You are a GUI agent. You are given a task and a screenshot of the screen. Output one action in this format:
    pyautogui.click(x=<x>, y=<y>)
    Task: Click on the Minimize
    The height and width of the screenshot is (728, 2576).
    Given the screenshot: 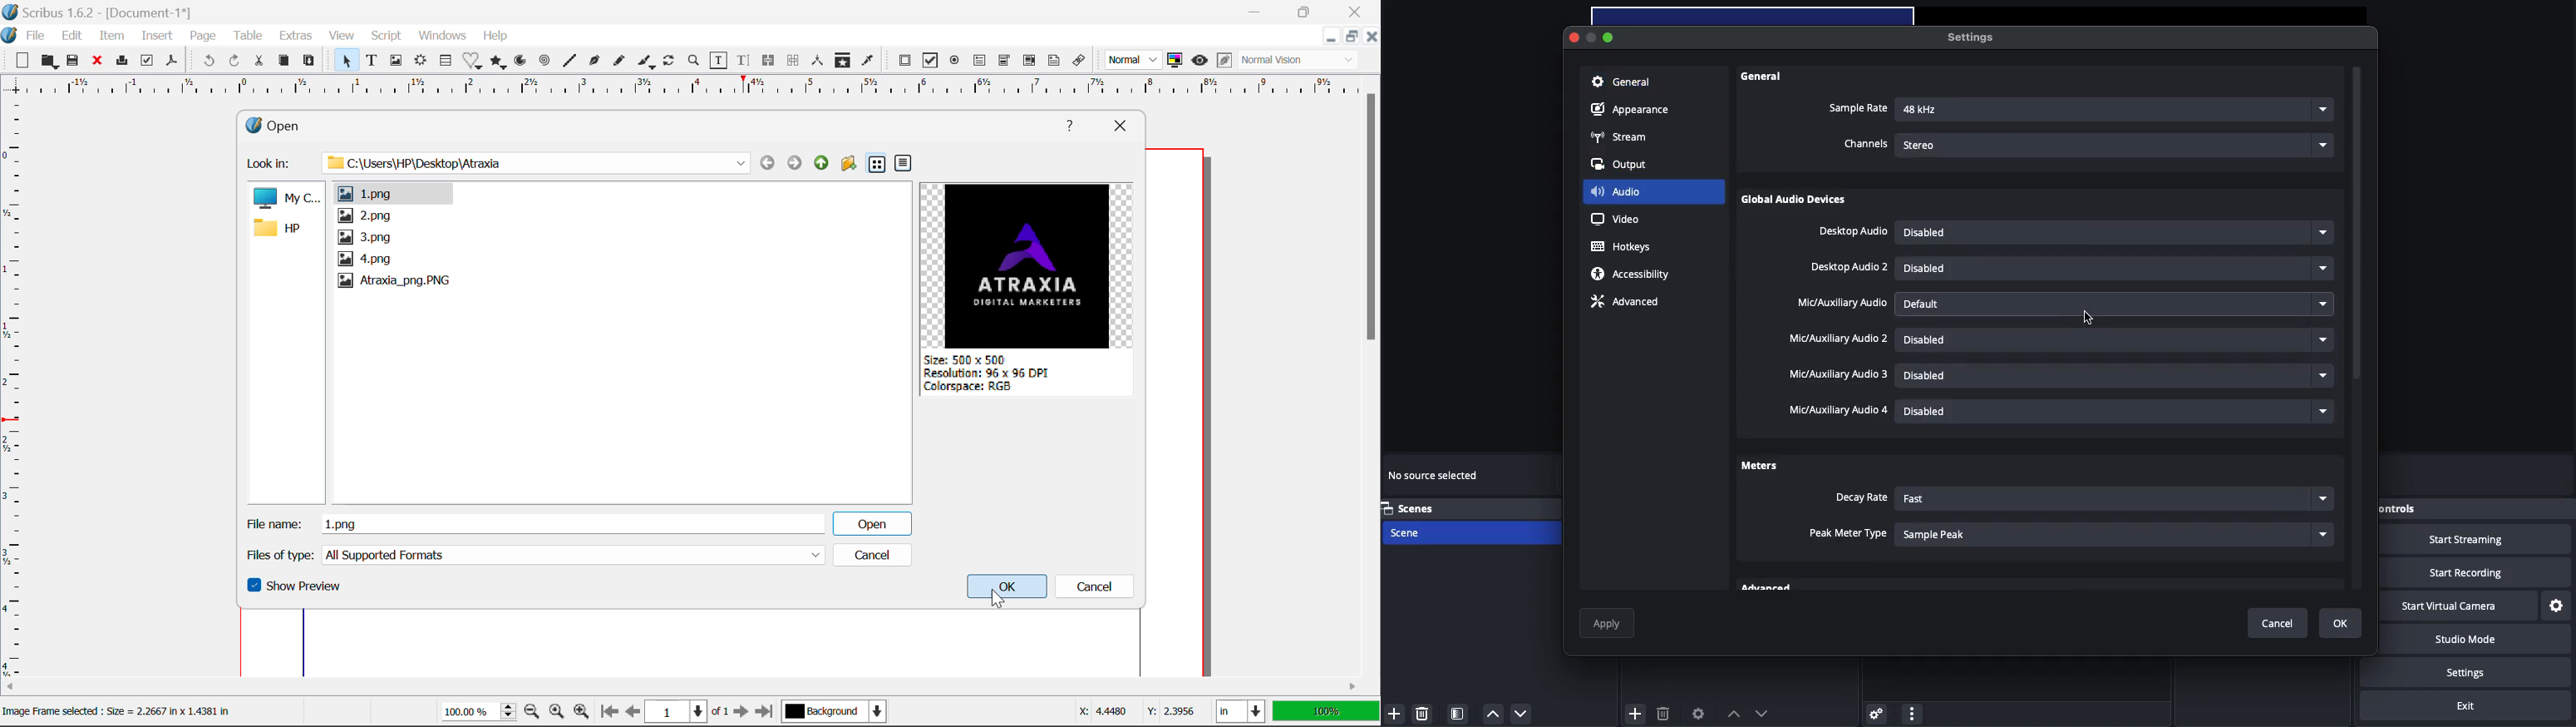 What is the action you would take?
    pyautogui.click(x=1354, y=38)
    